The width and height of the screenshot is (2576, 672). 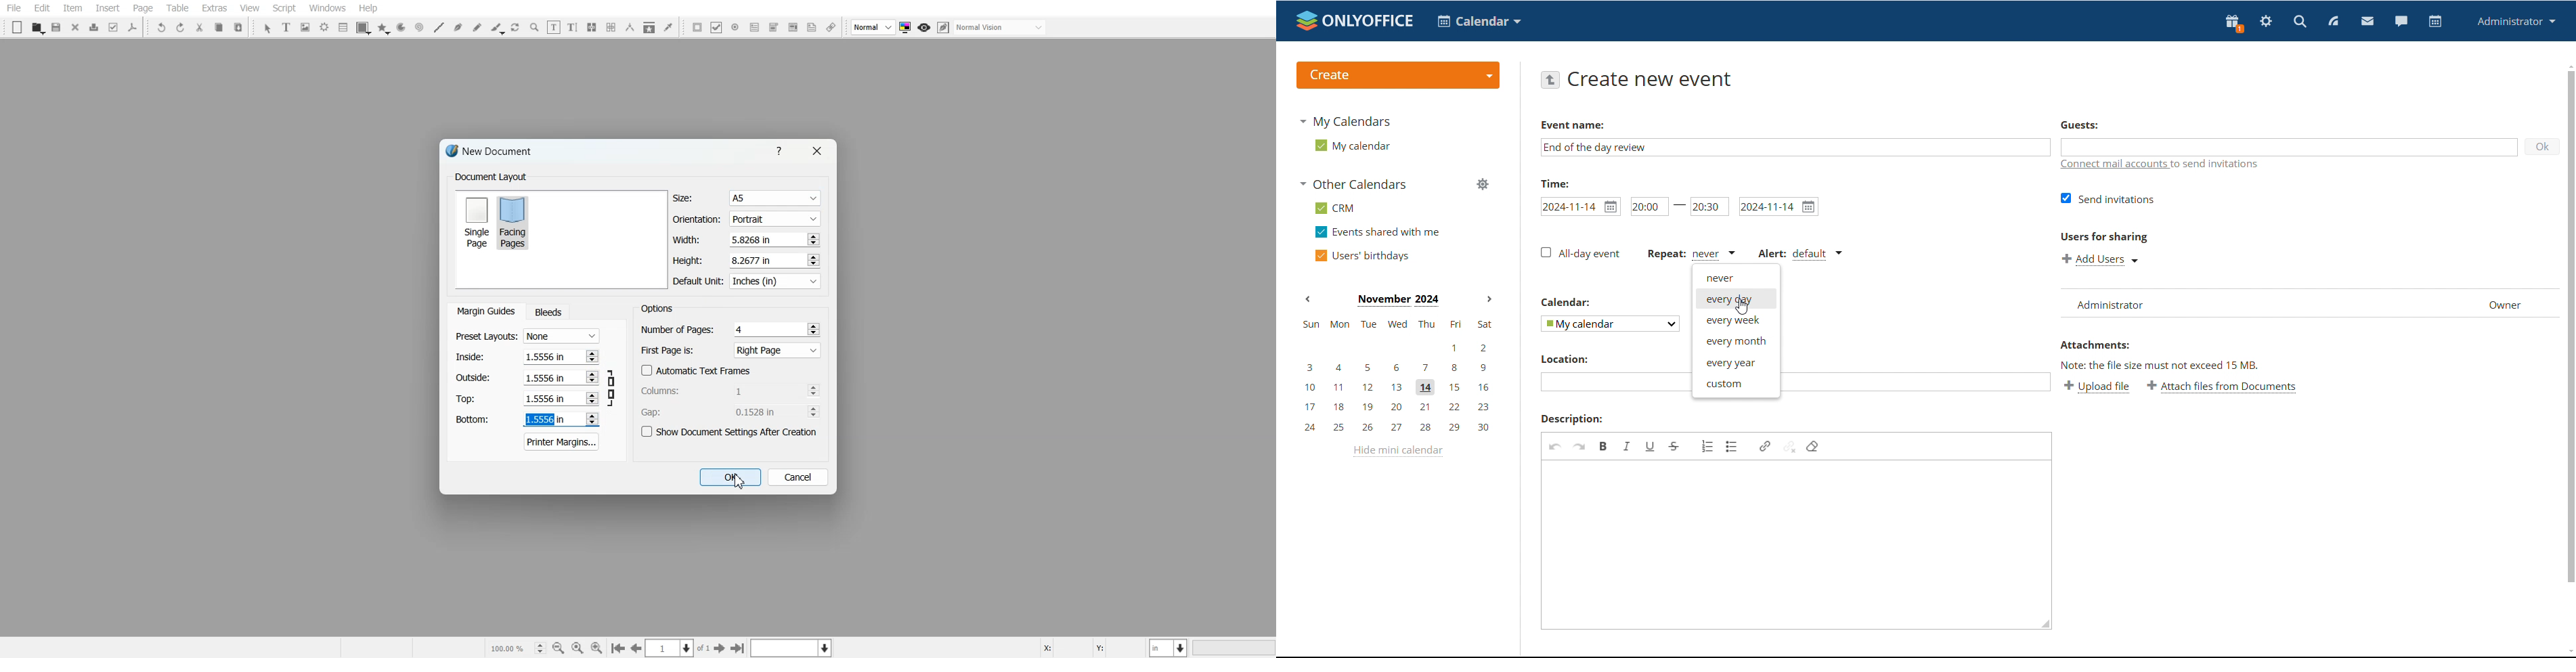 I want to click on Close, so click(x=816, y=151).